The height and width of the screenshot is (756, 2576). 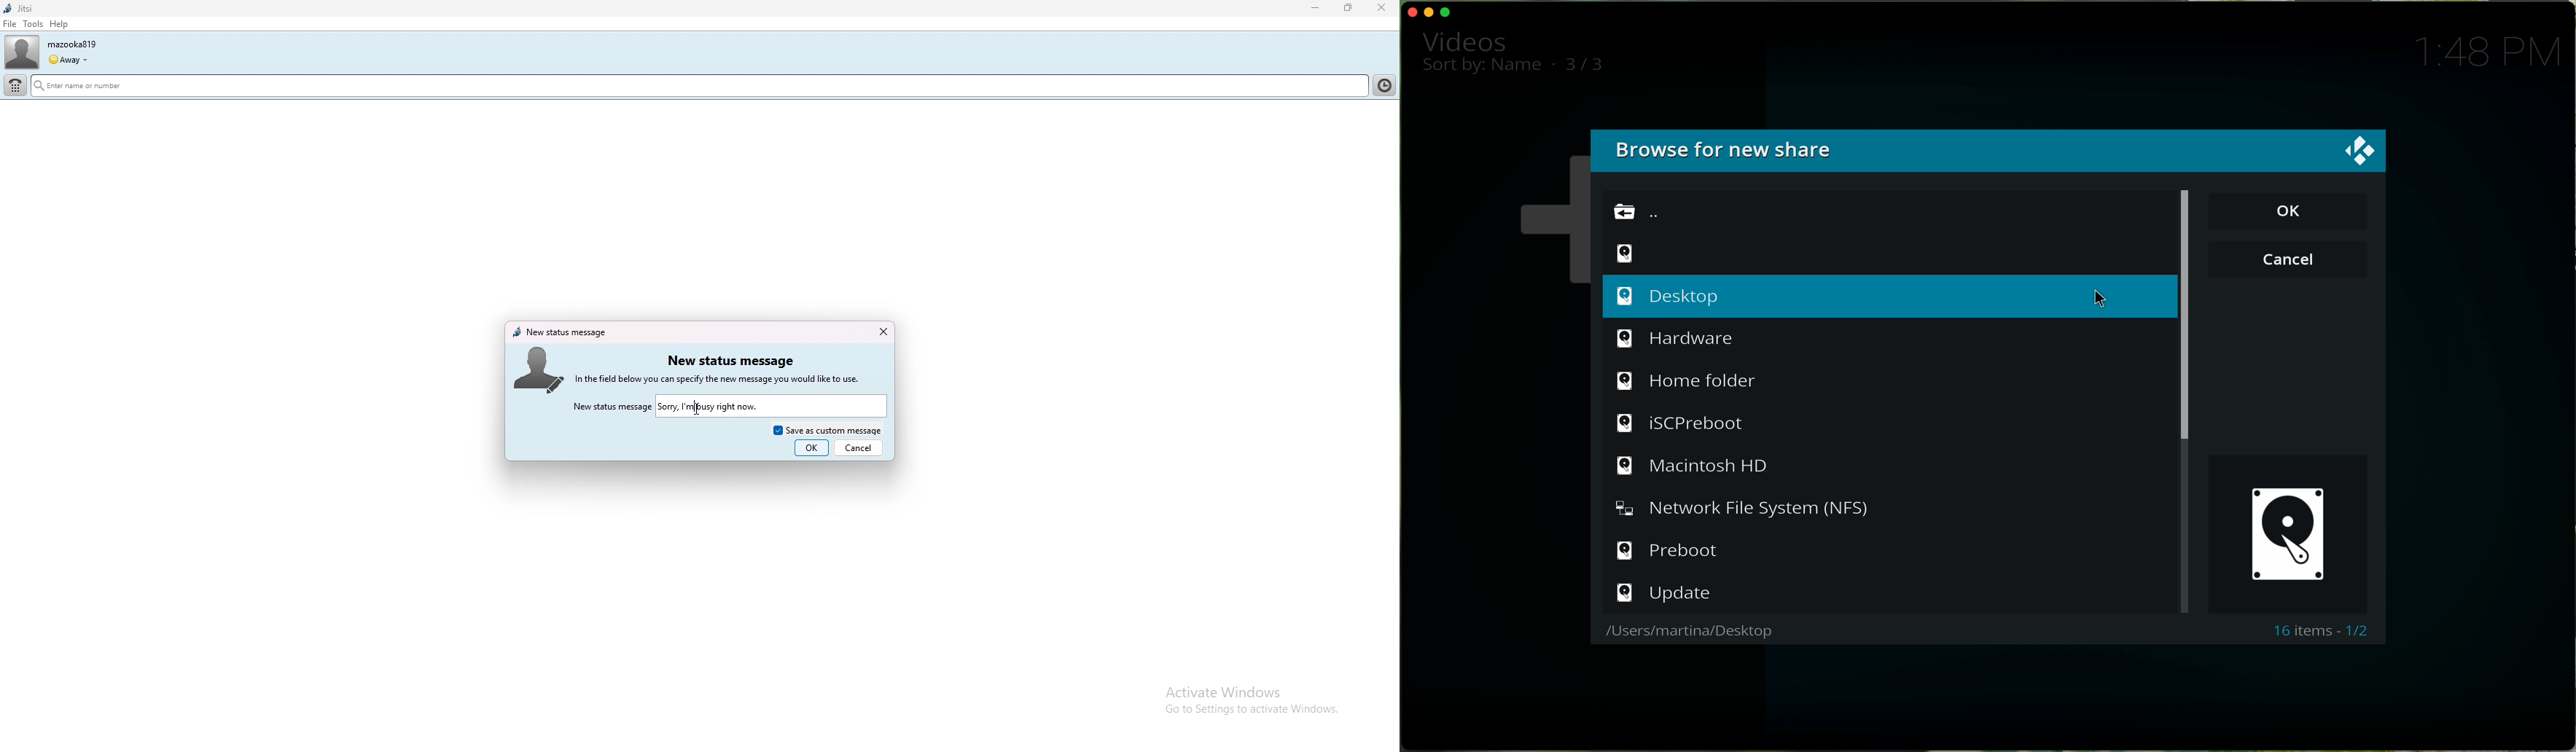 I want to click on minimise, so click(x=1431, y=11).